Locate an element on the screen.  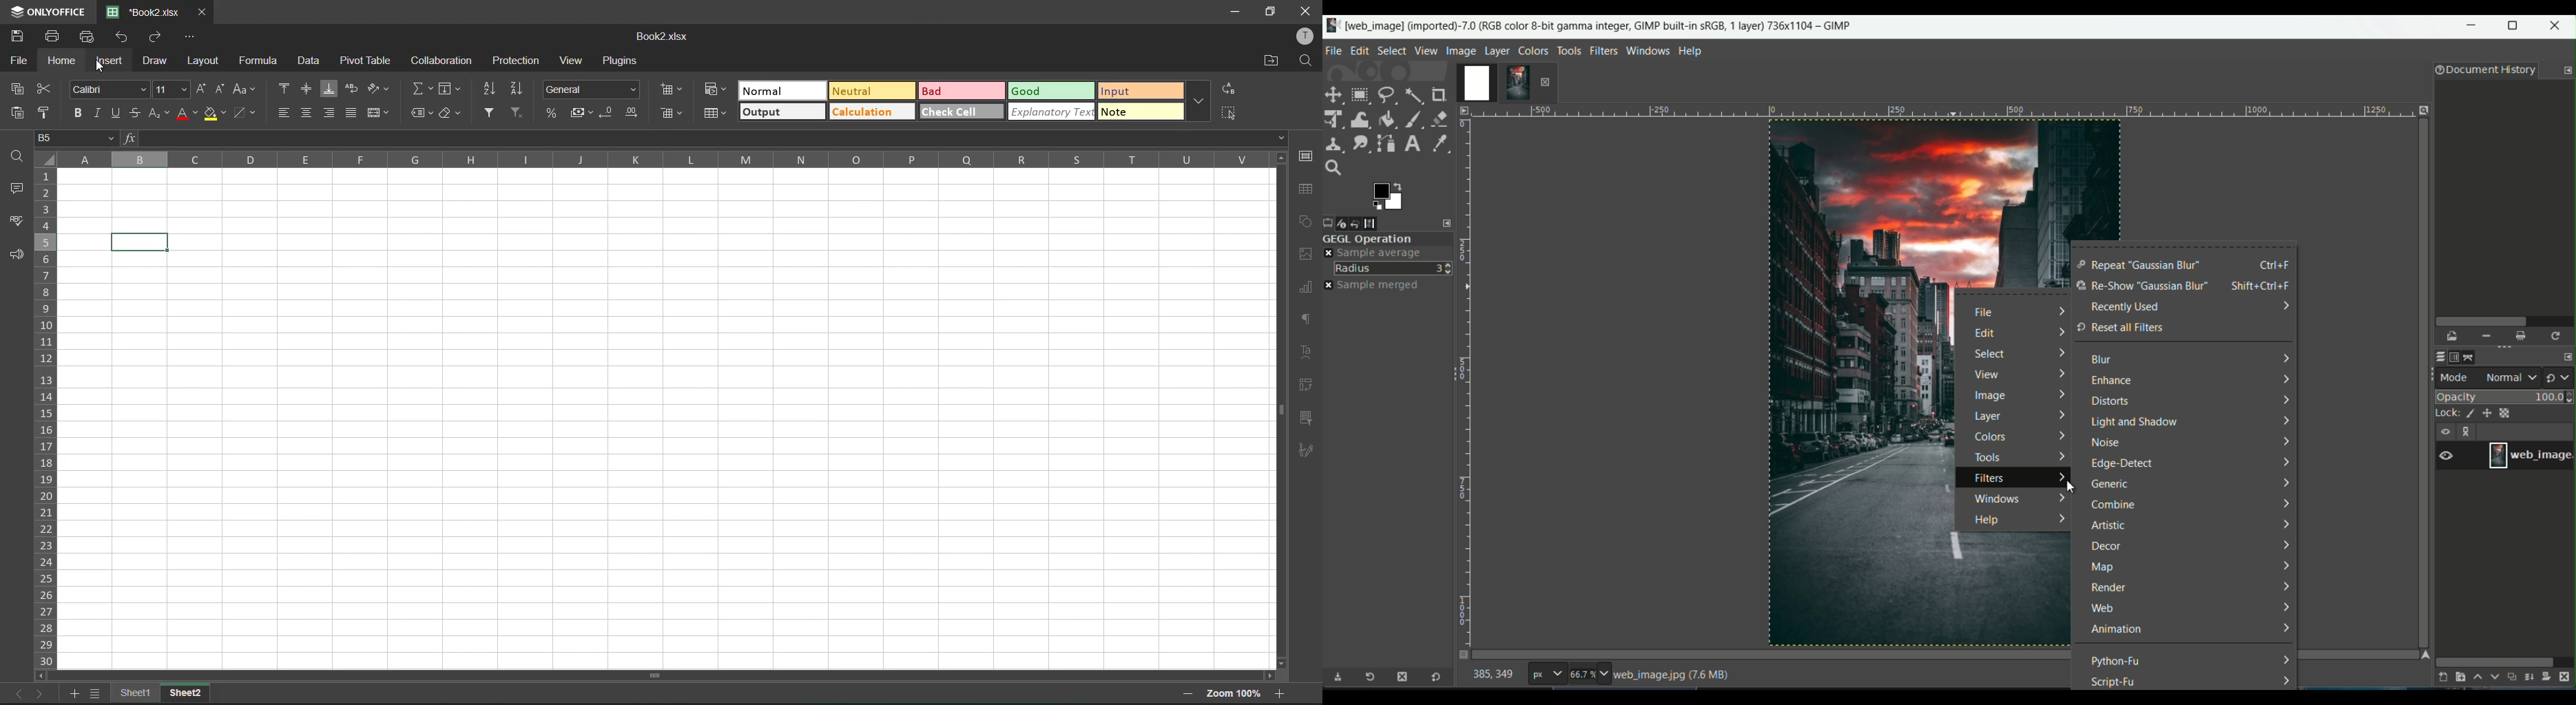
percent is located at coordinates (553, 113).